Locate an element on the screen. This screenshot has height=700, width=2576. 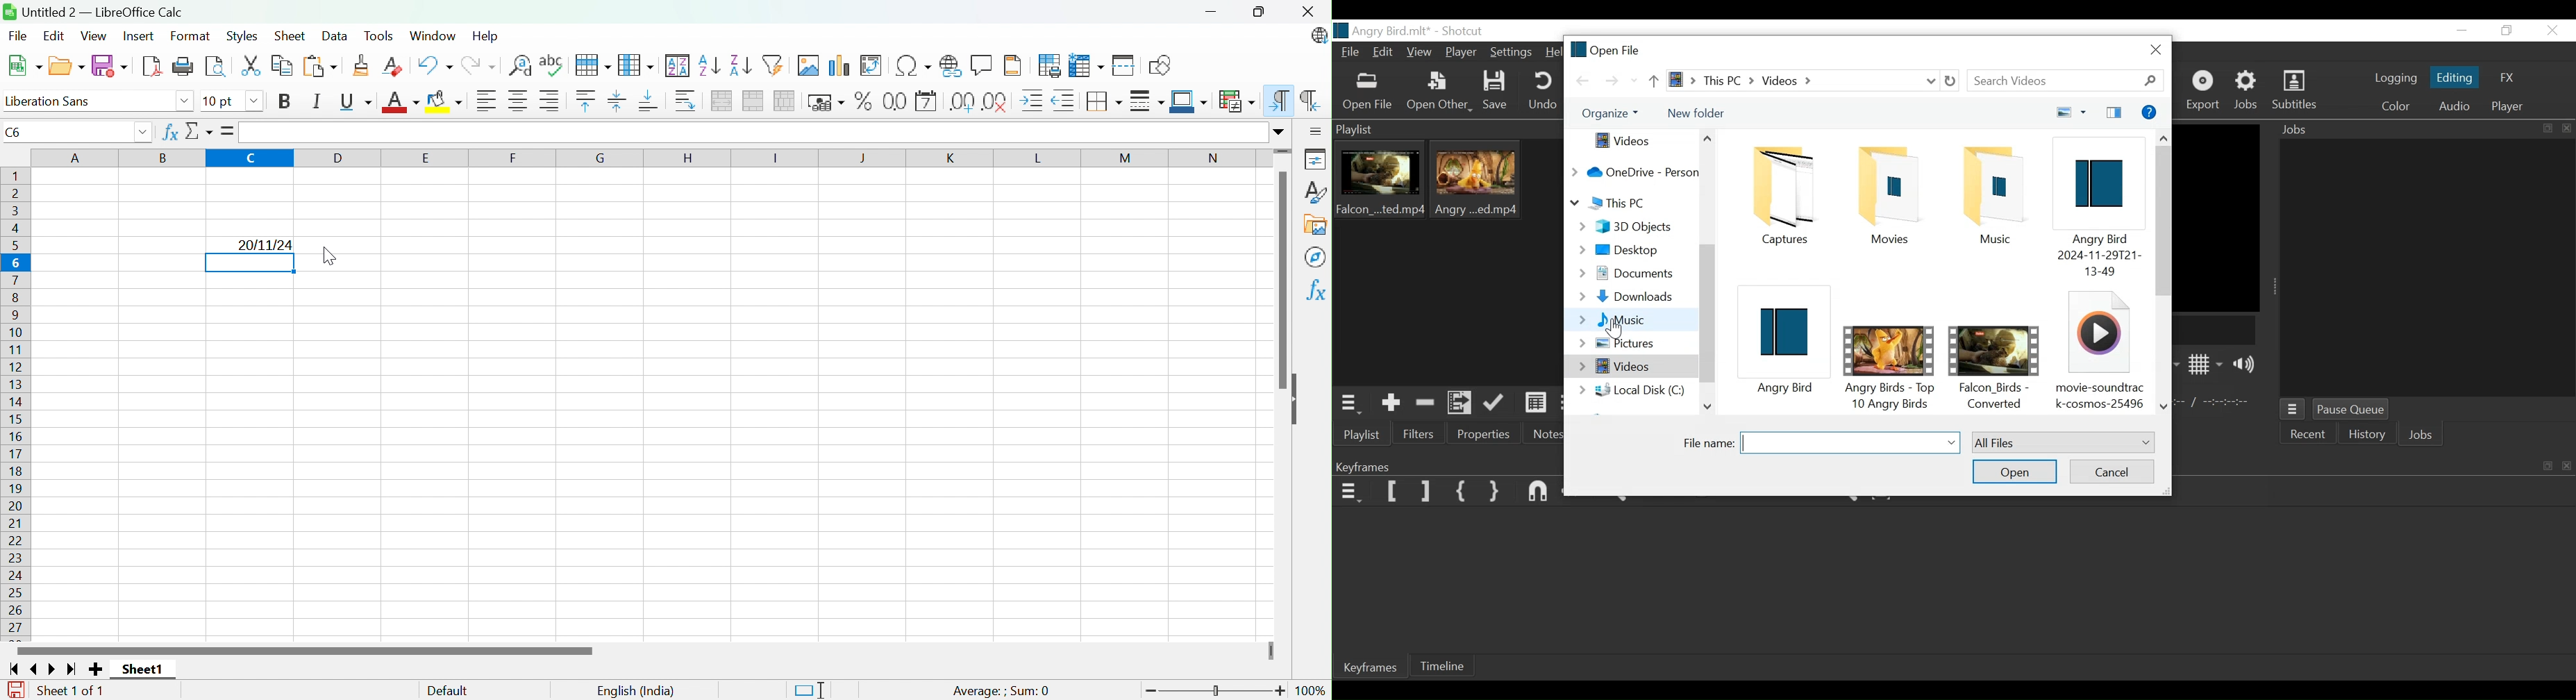
Split window is located at coordinates (1125, 65).